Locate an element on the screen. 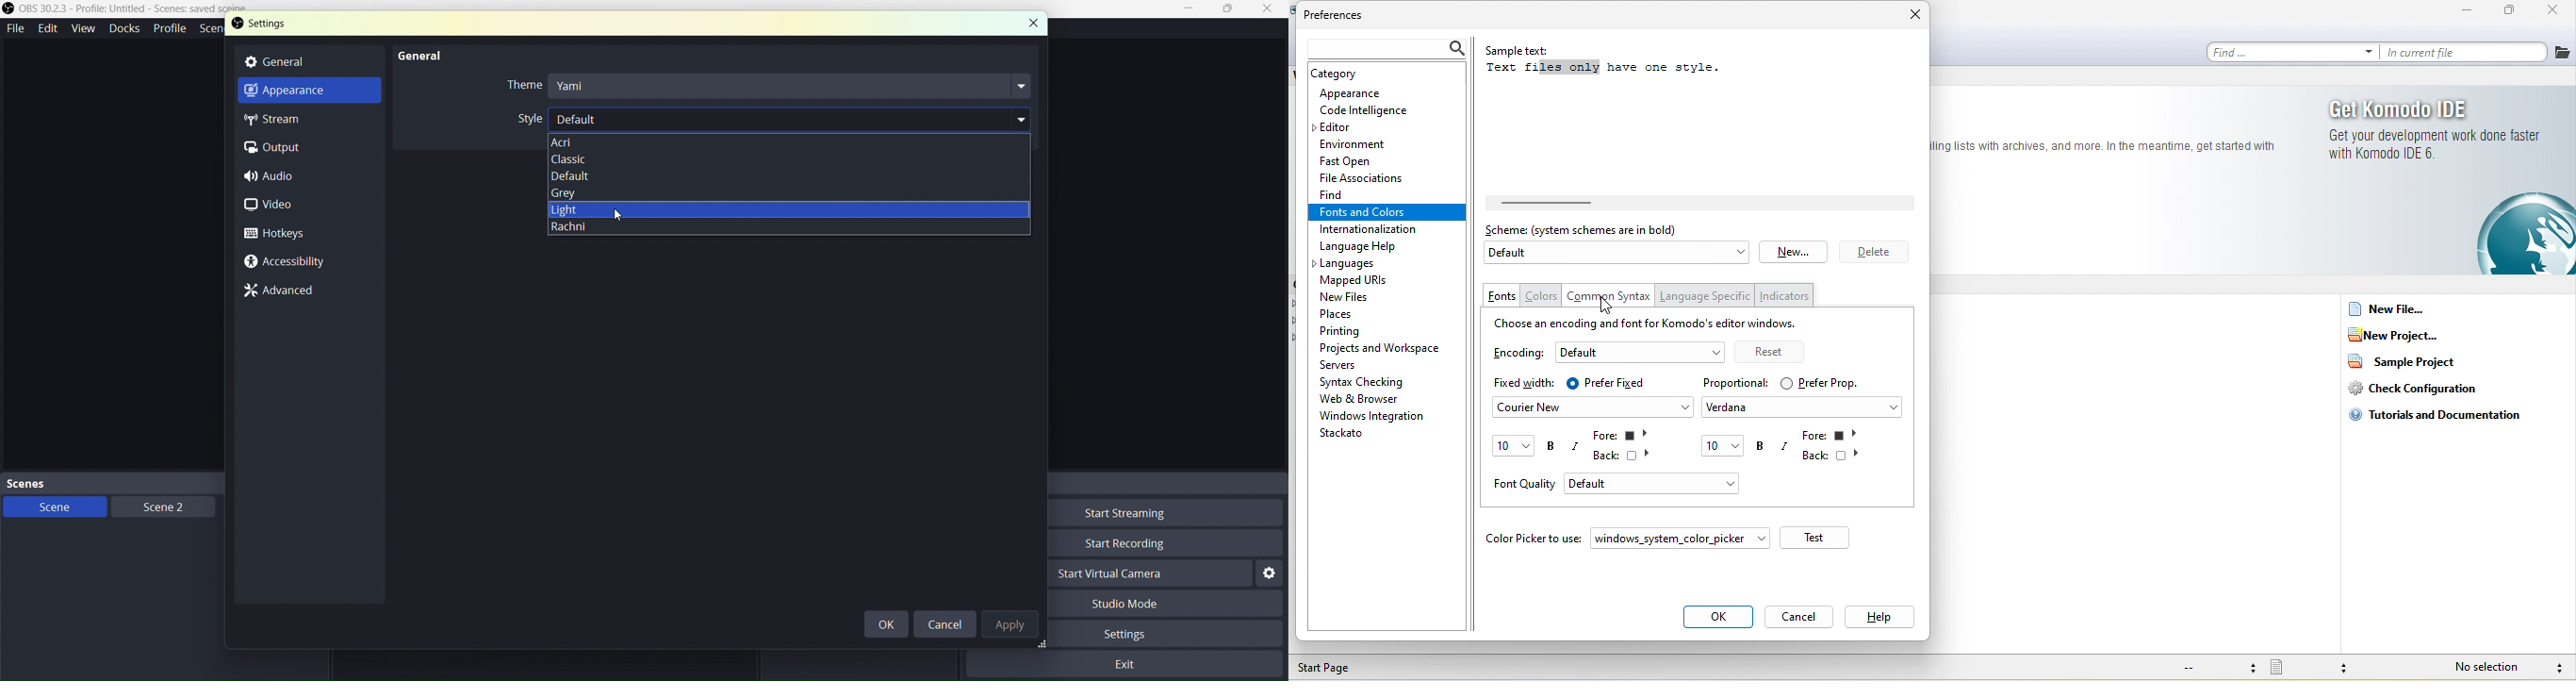 The width and height of the screenshot is (2576, 700). default is located at coordinates (1641, 352).